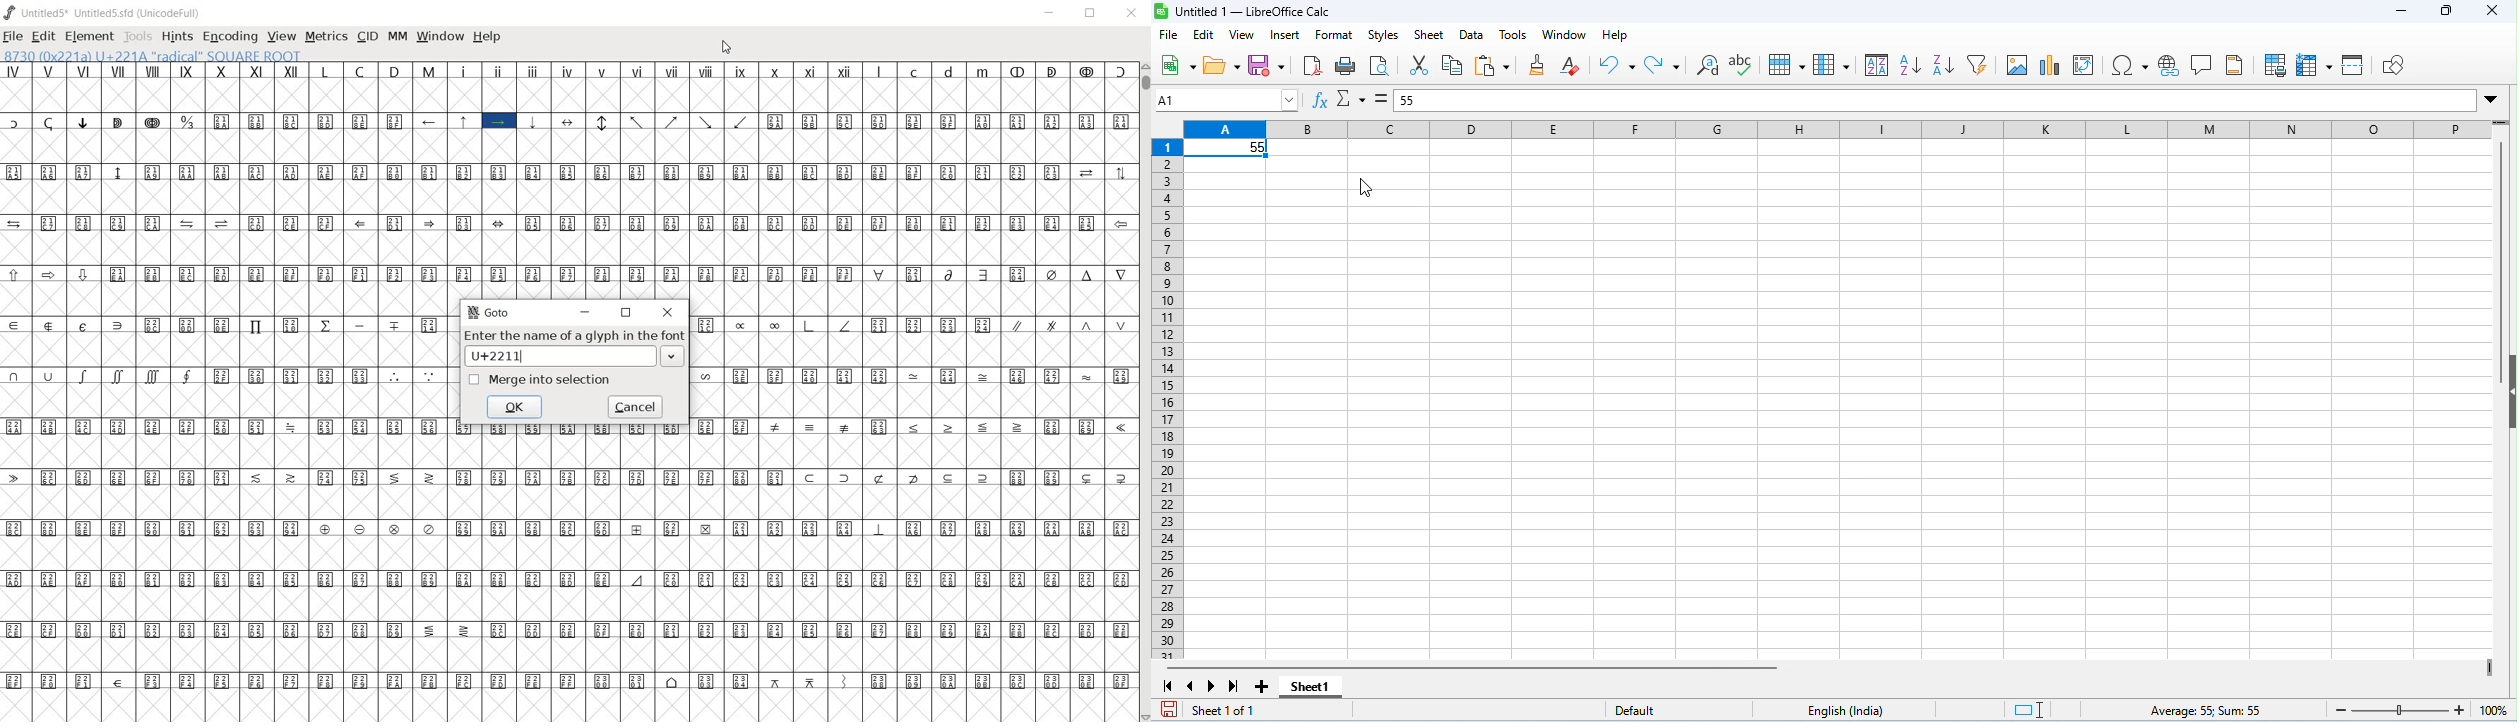  Describe the element at coordinates (1091, 14) in the screenshot. I see `RESTORE DWON` at that location.